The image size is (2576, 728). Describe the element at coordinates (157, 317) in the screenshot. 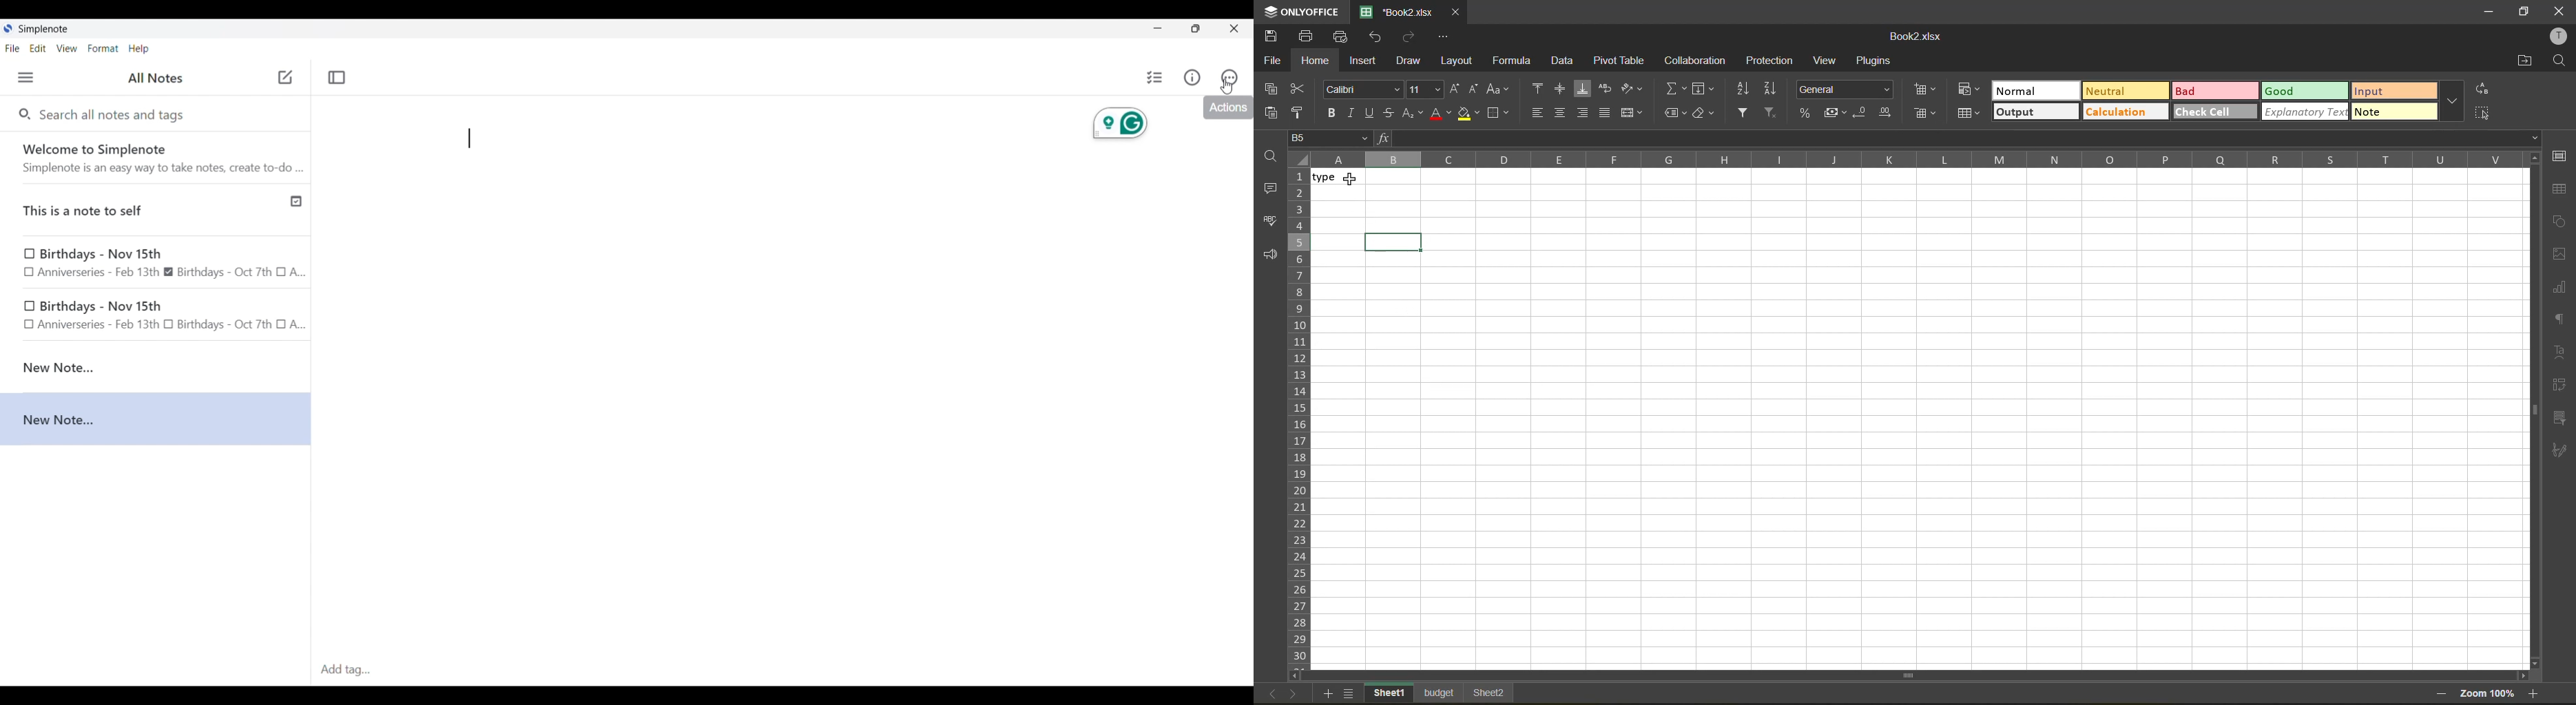

I see `birthday note` at that location.